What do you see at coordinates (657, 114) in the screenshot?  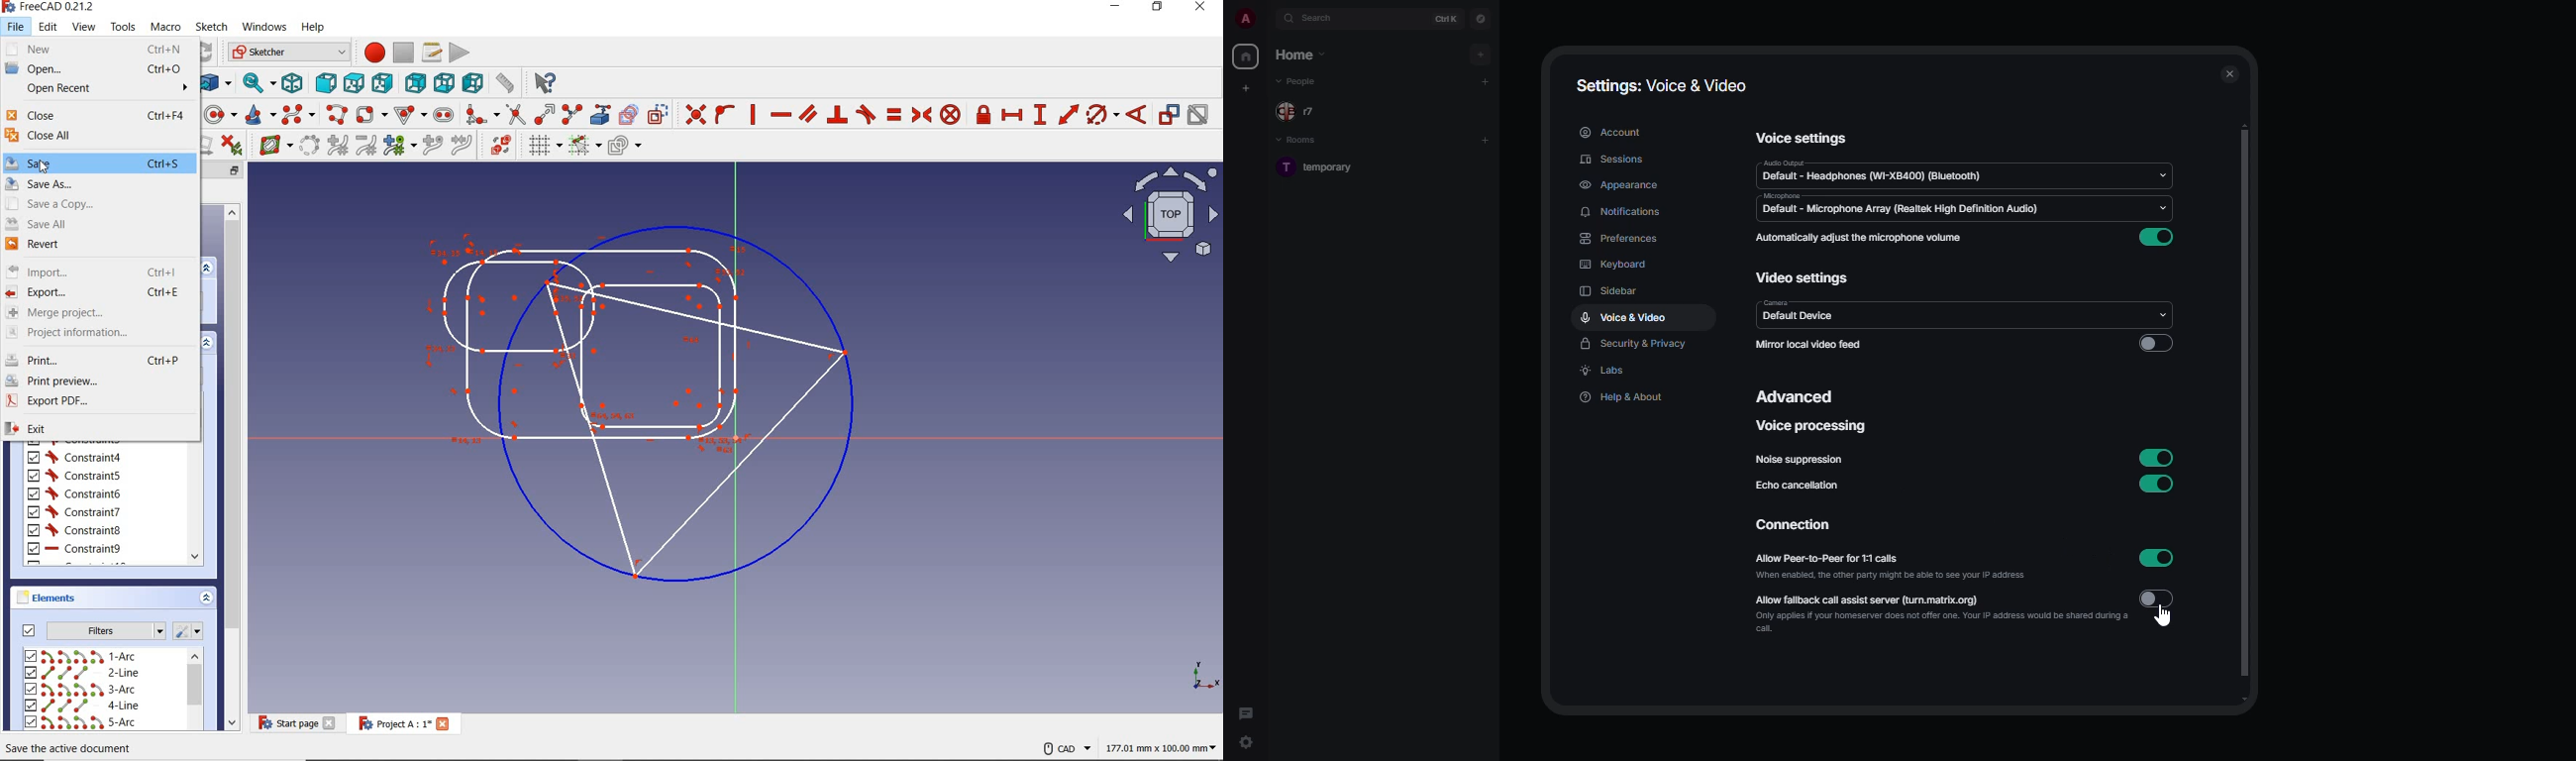 I see `toggle construction geometry` at bounding box center [657, 114].